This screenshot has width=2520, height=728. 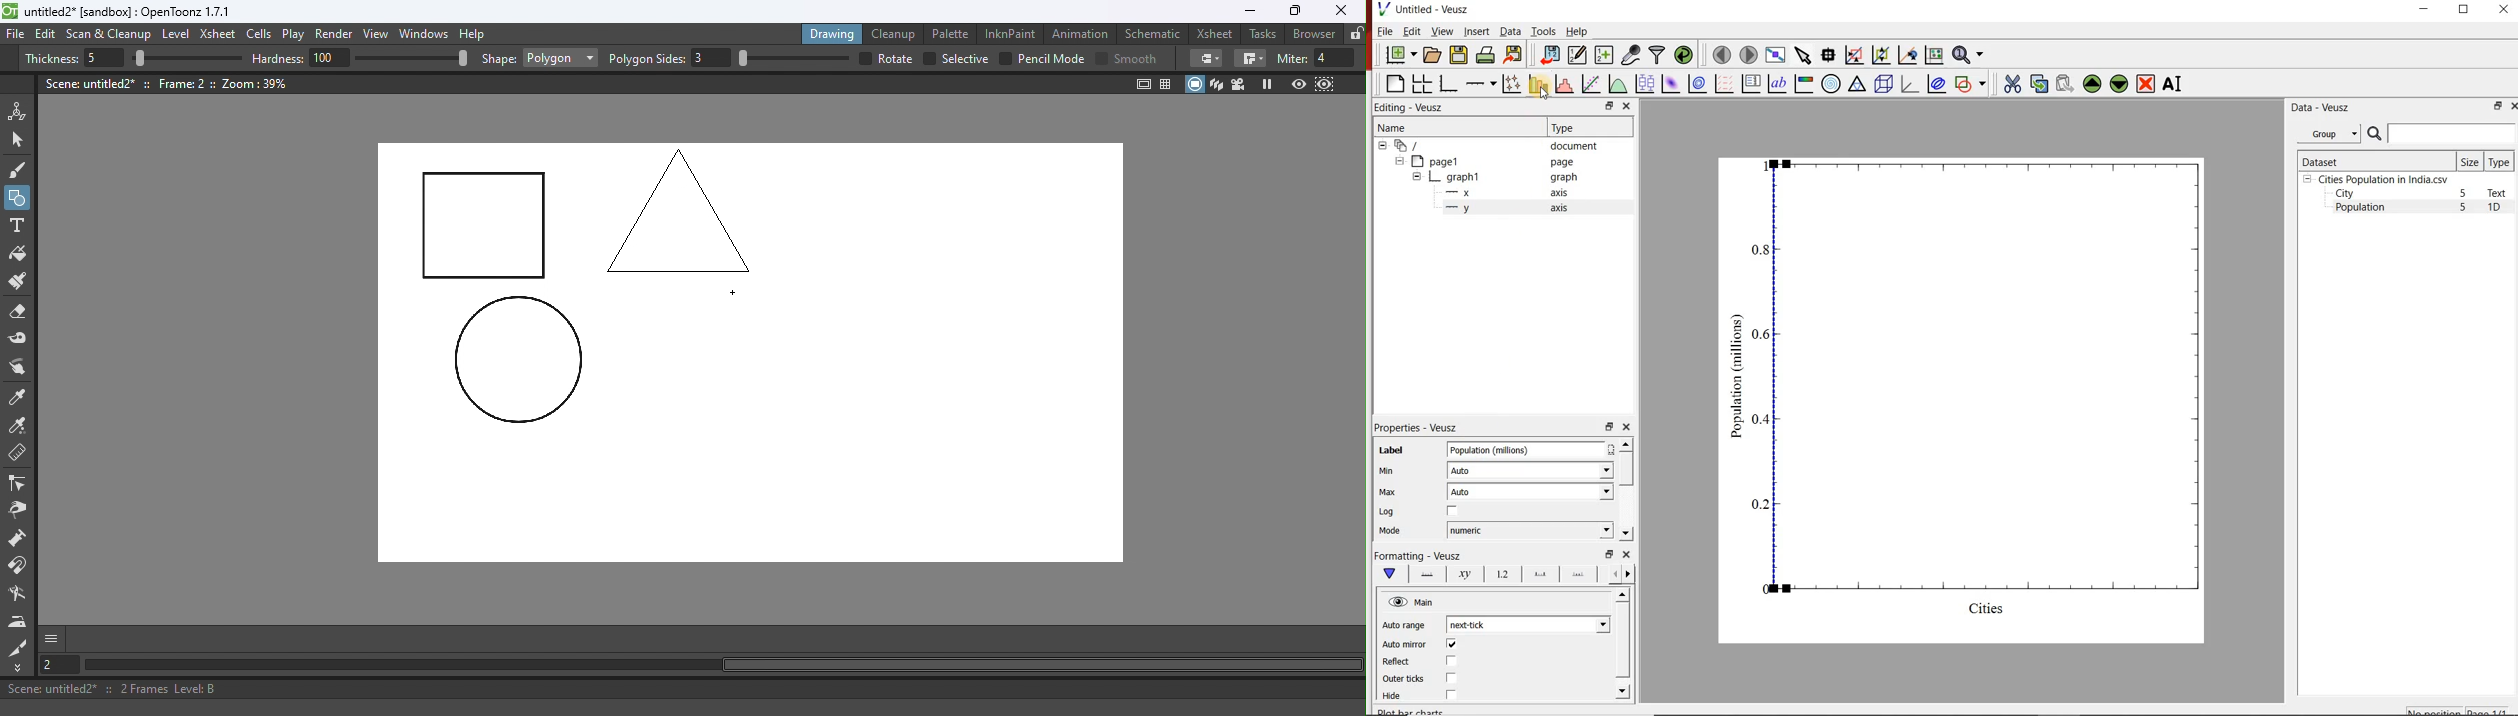 What do you see at coordinates (57, 664) in the screenshot?
I see `Set the current frame` at bounding box center [57, 664].